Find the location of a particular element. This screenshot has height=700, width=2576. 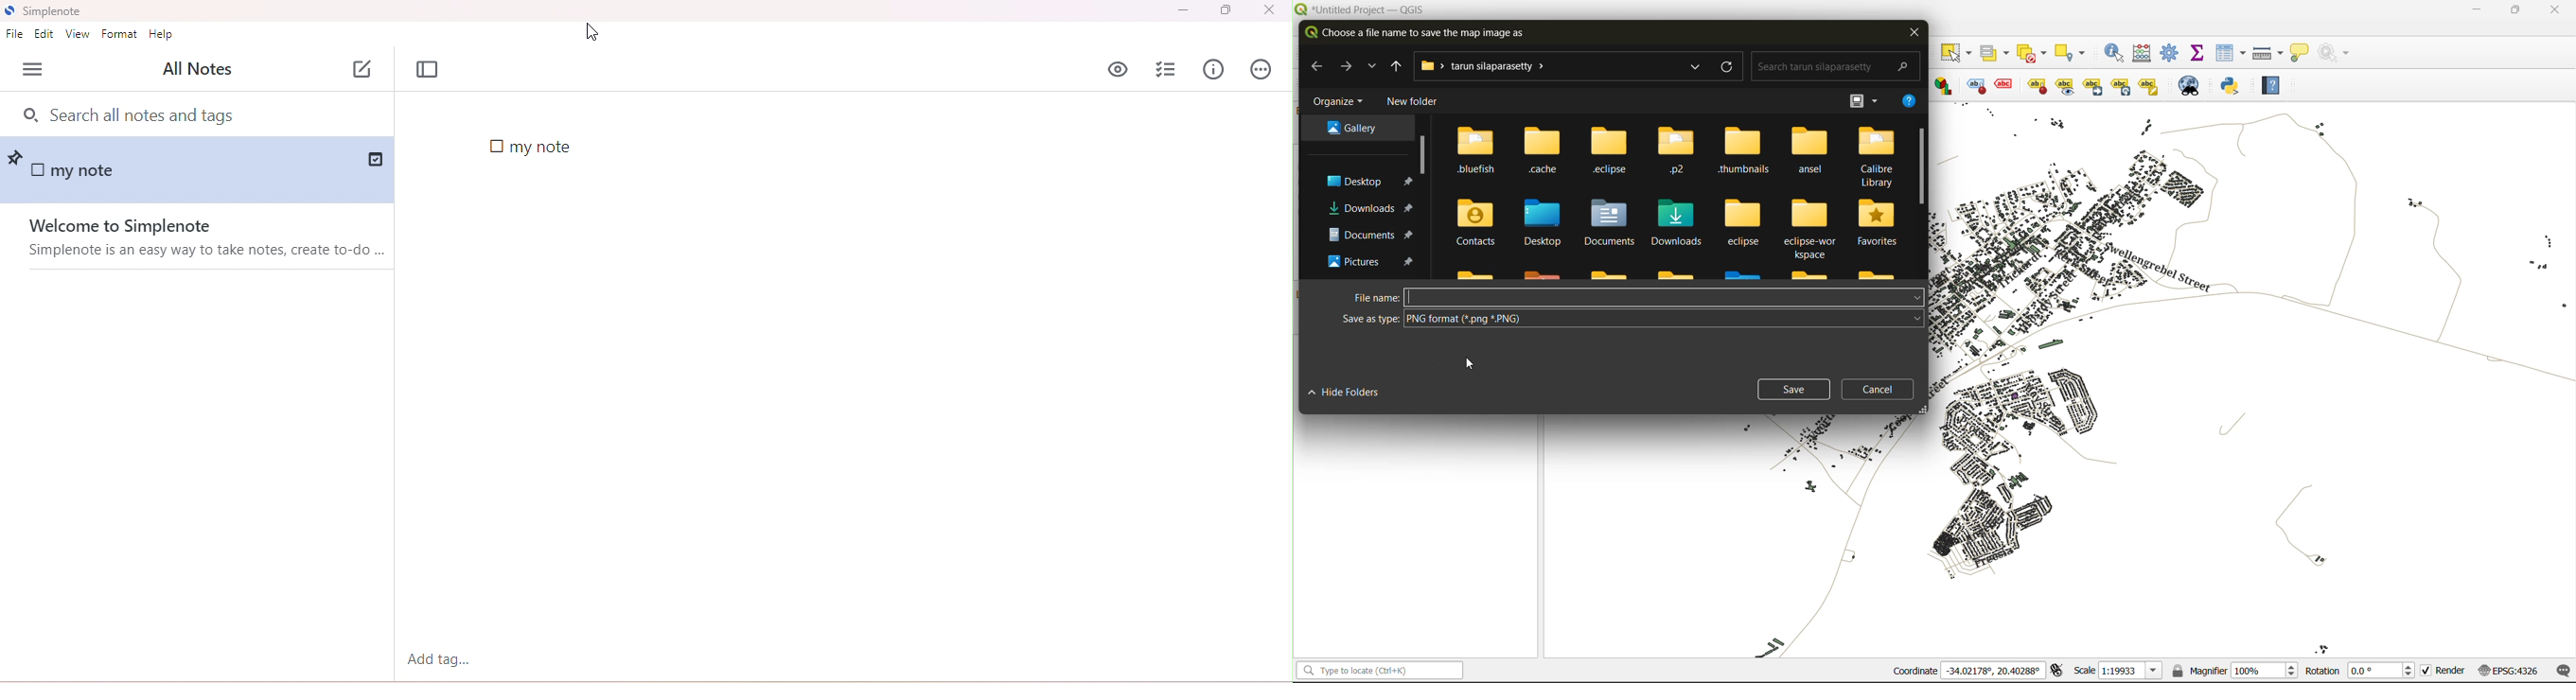

Change label properties is located at coordinates (2149, 85).